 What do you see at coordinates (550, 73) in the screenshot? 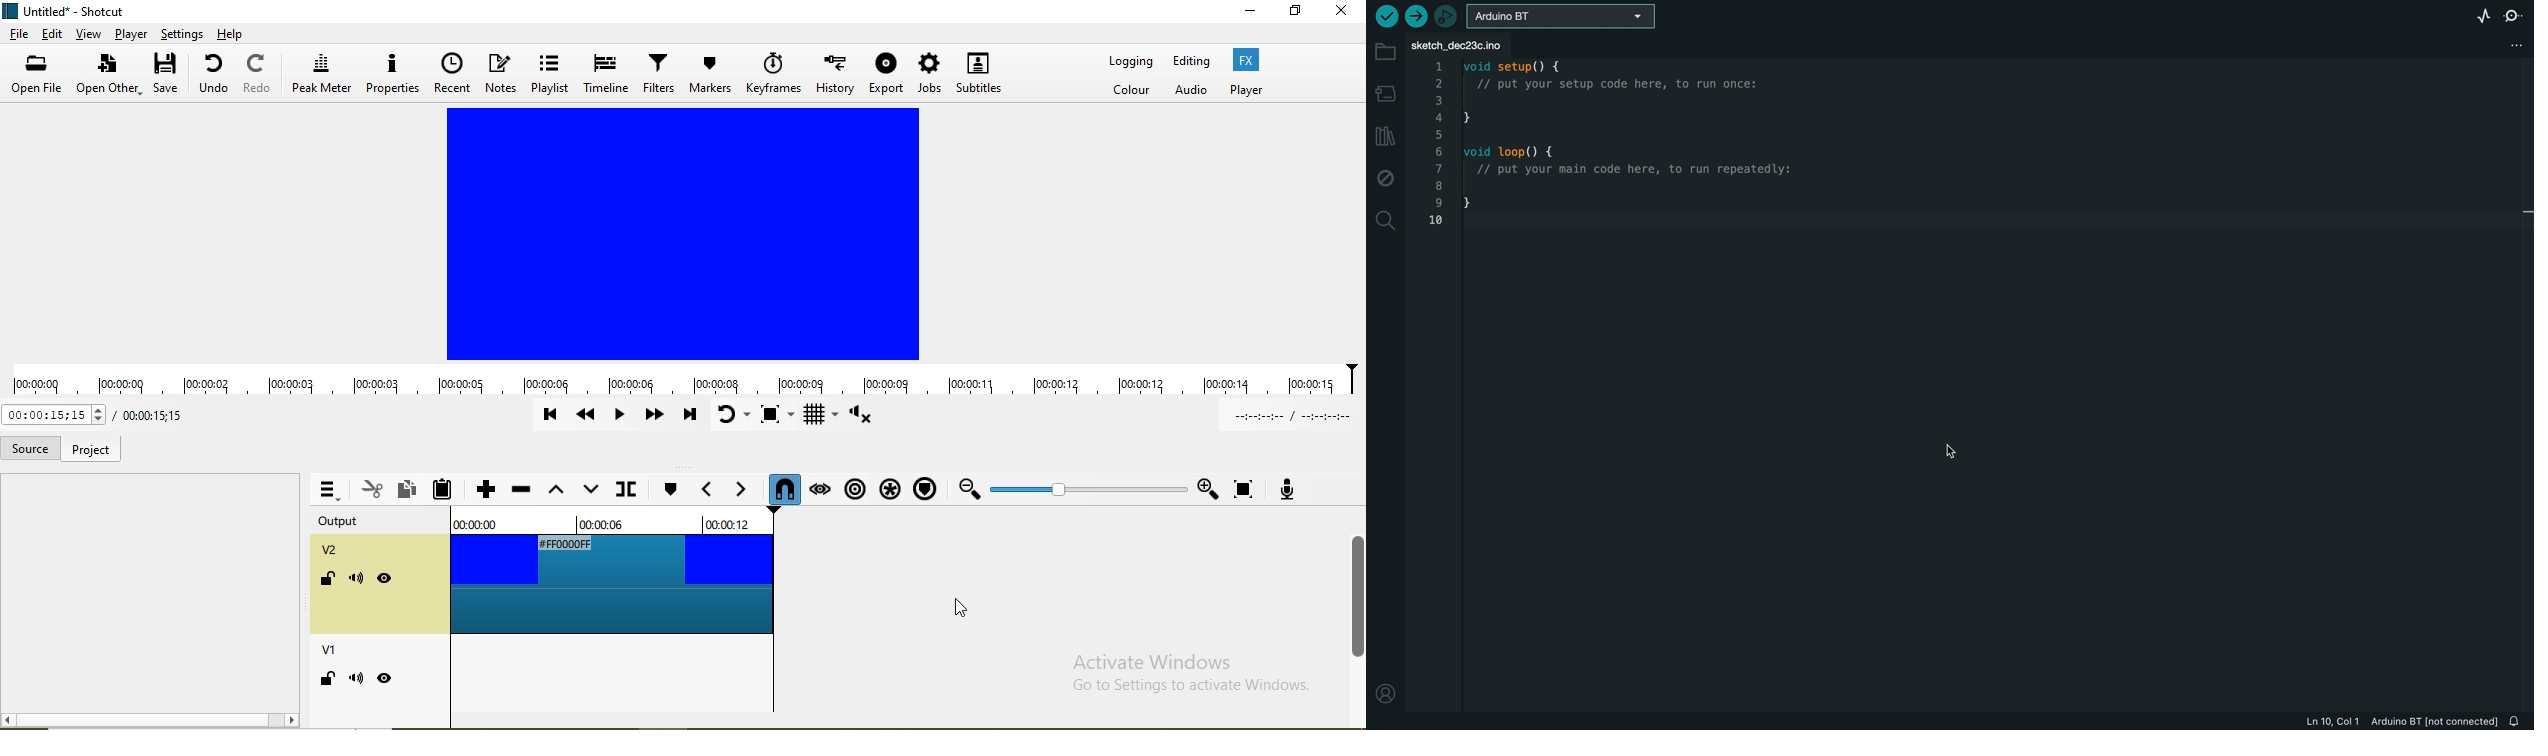
I see `playlist` at bounding box center [550, 73].